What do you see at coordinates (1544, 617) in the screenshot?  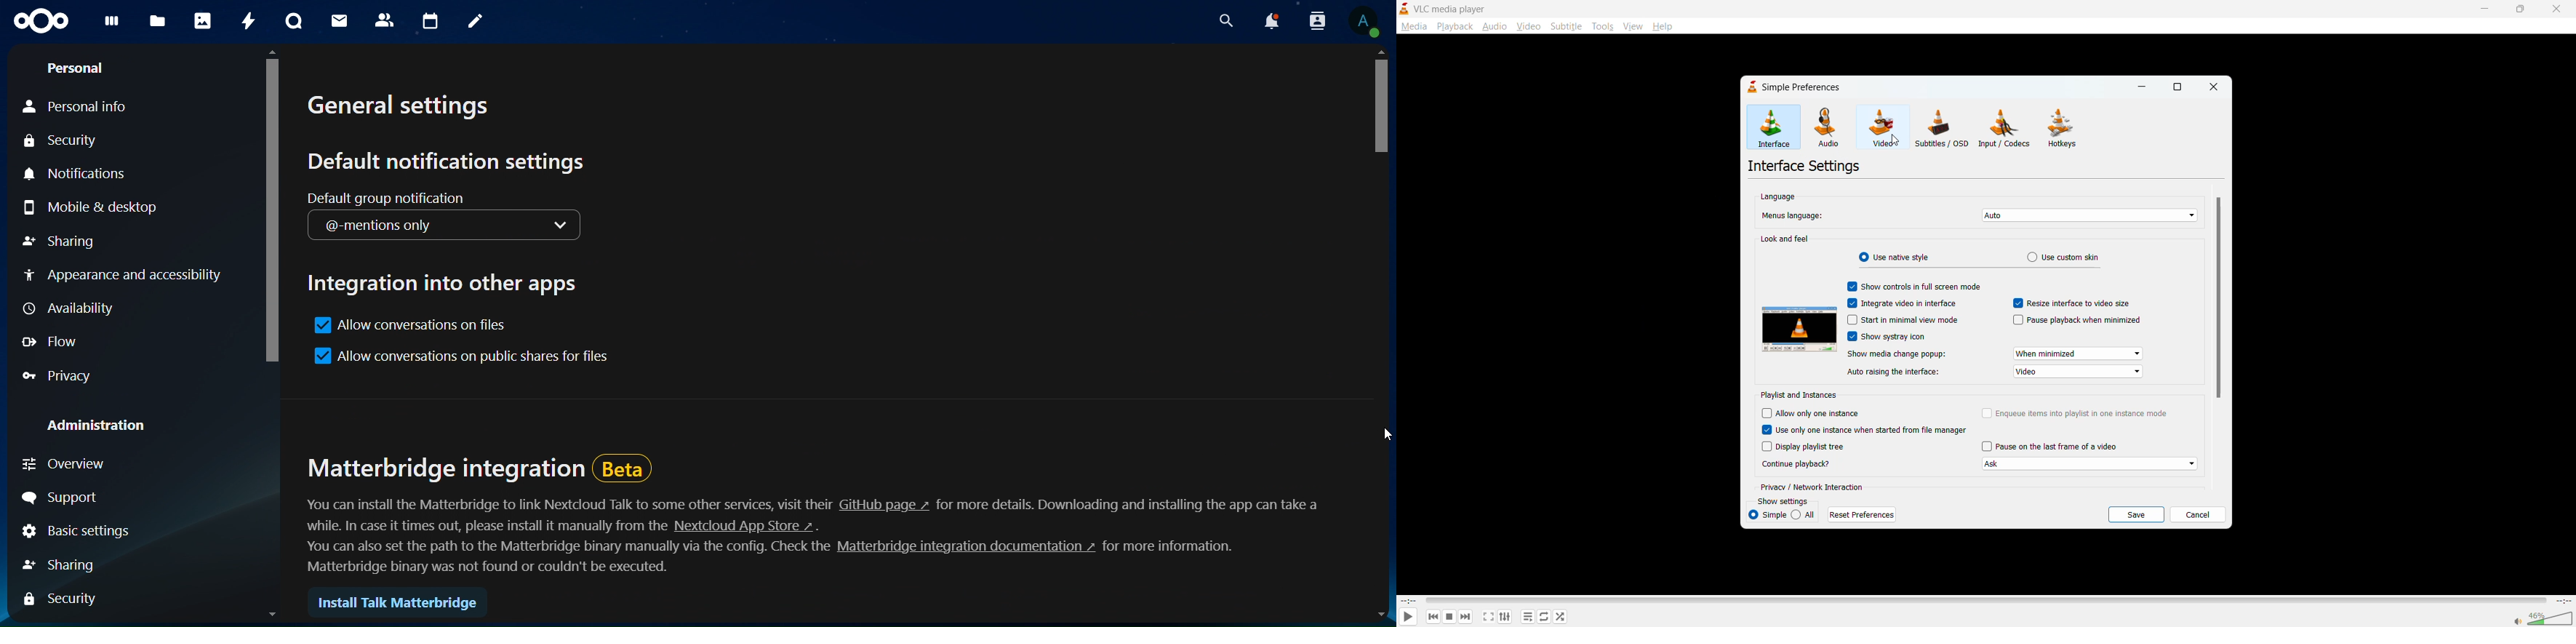 I see `loop` at bounding box center [1544, 617].